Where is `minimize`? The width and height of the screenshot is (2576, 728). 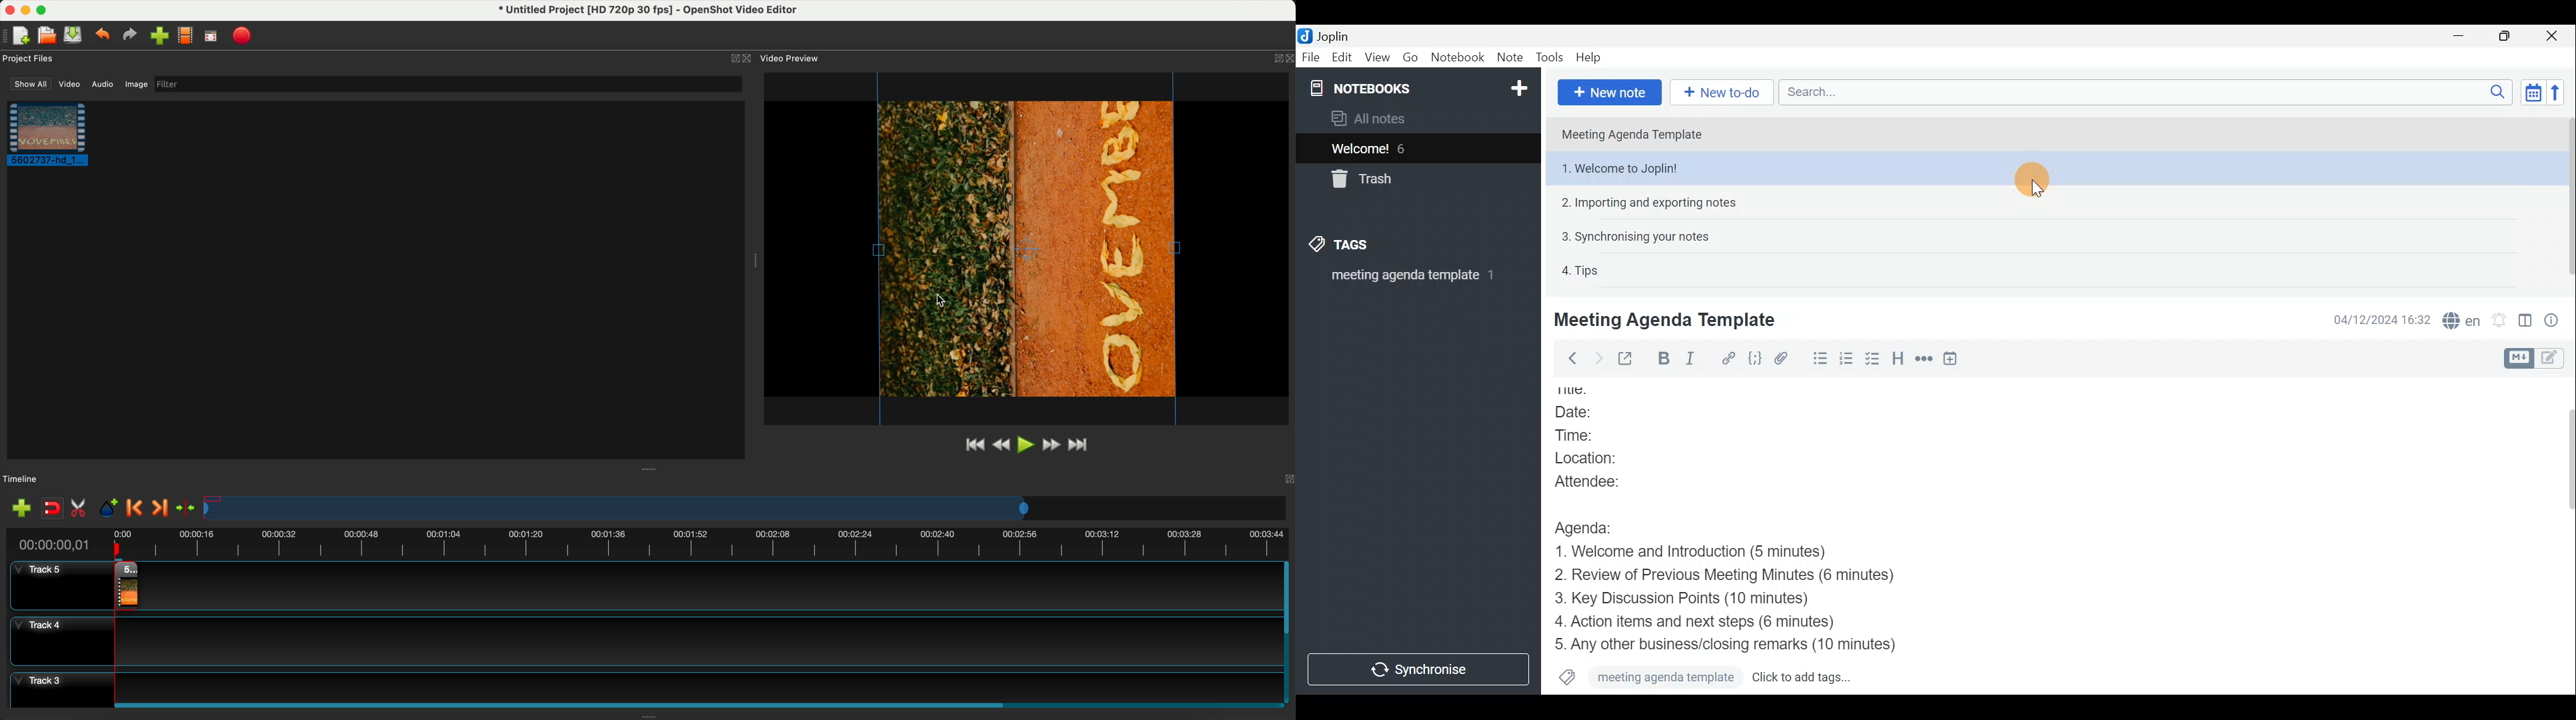 minimize is located at coordinates (27, 10).